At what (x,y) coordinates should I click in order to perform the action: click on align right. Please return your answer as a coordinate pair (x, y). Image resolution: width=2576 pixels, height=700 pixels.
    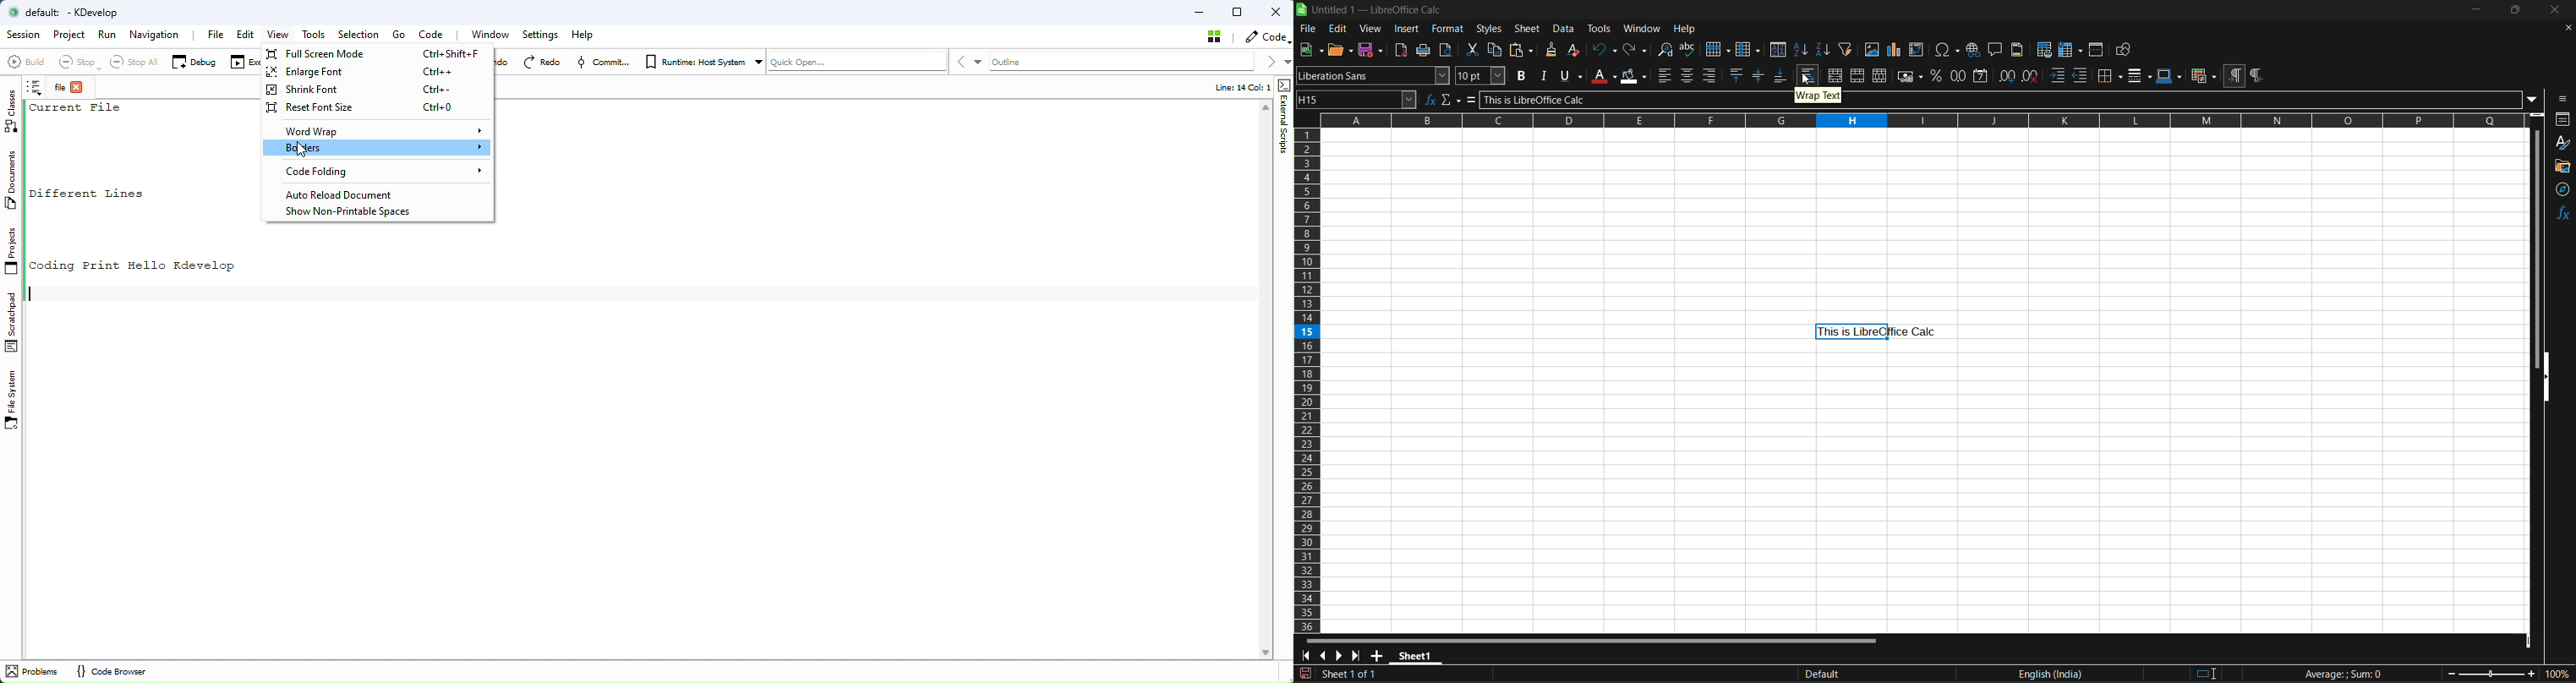
    Looking at the image, I should click on (1710, 75).